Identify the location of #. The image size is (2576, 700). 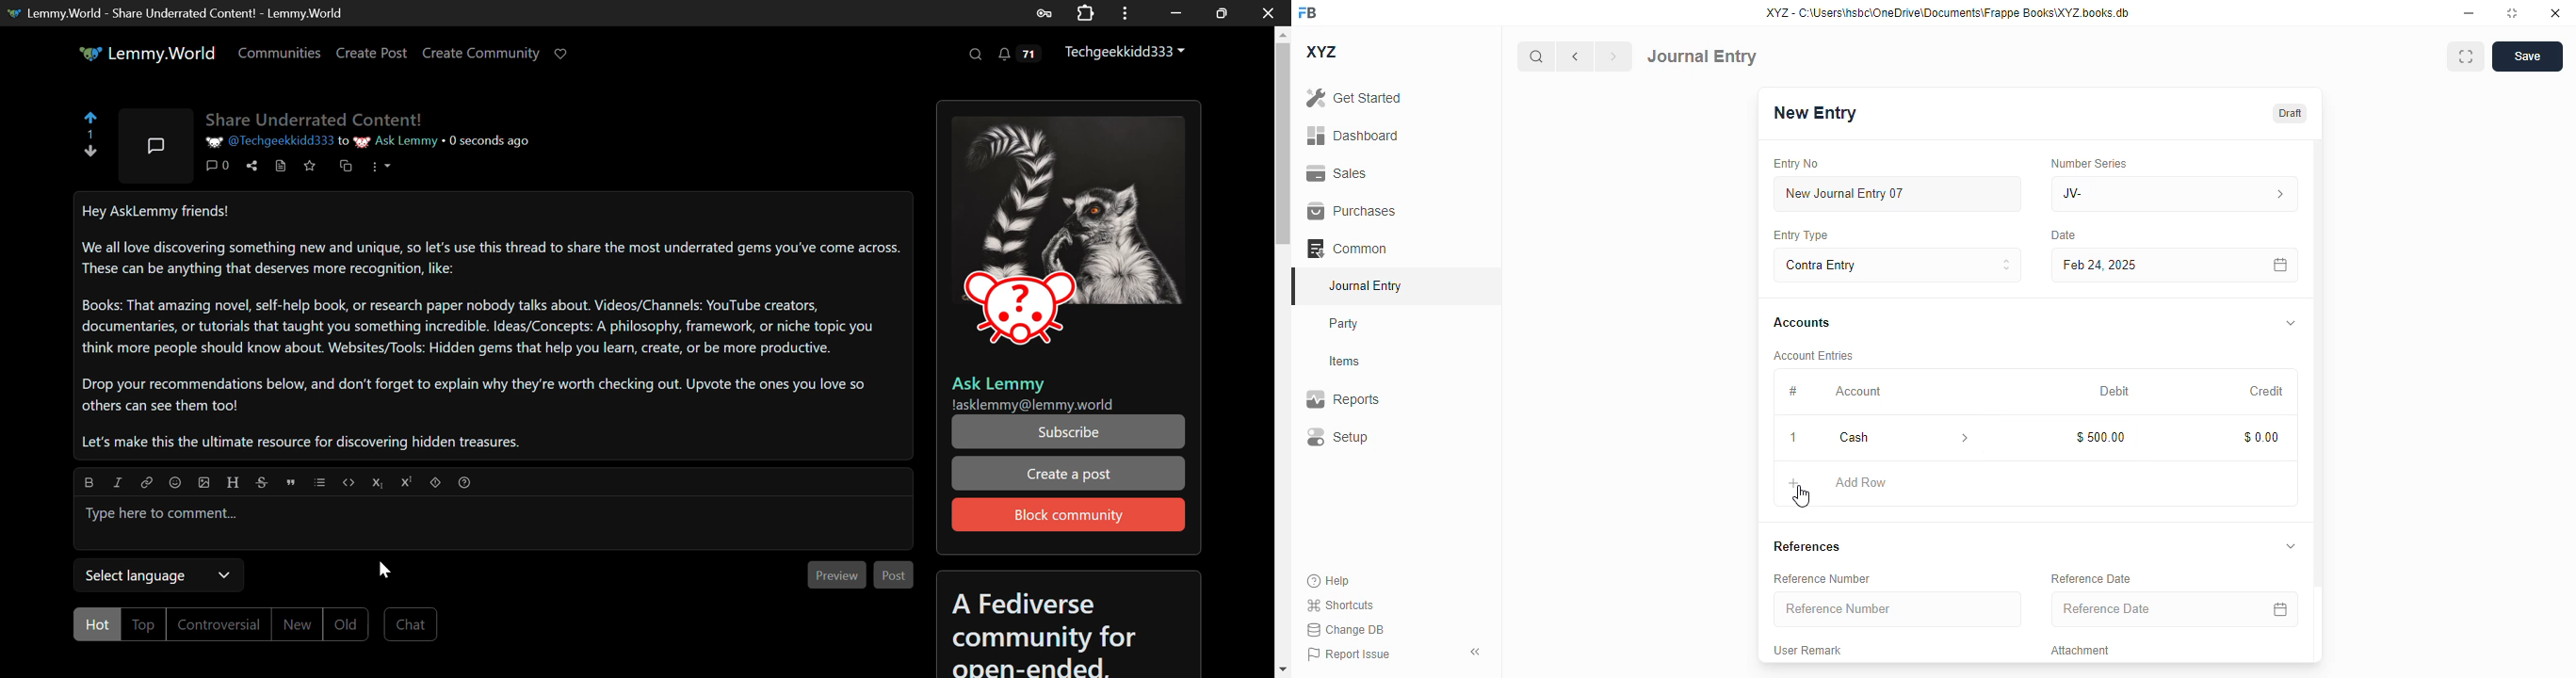
(1791, 391).